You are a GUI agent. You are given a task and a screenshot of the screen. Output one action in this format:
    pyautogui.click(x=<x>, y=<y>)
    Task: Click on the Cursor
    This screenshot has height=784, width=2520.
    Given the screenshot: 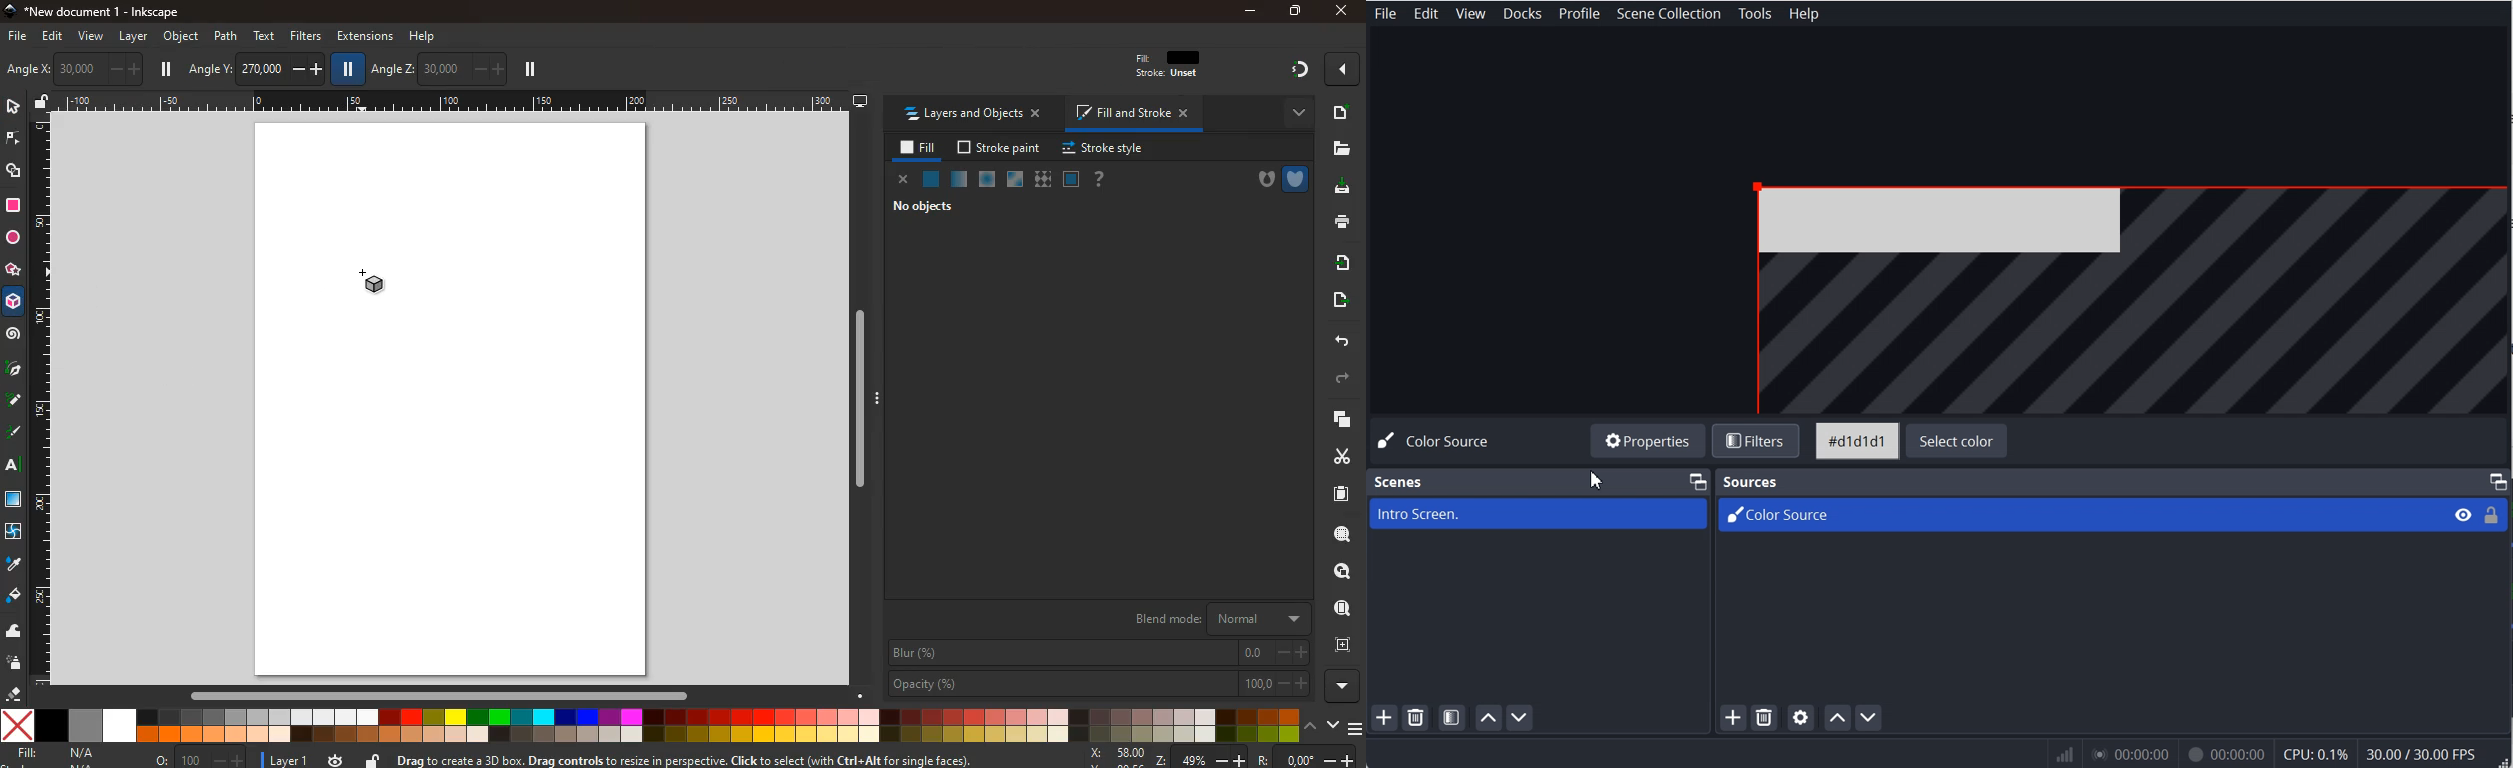 What is the action you would take?
    pyautogui.click(x=1599, y=480)
    